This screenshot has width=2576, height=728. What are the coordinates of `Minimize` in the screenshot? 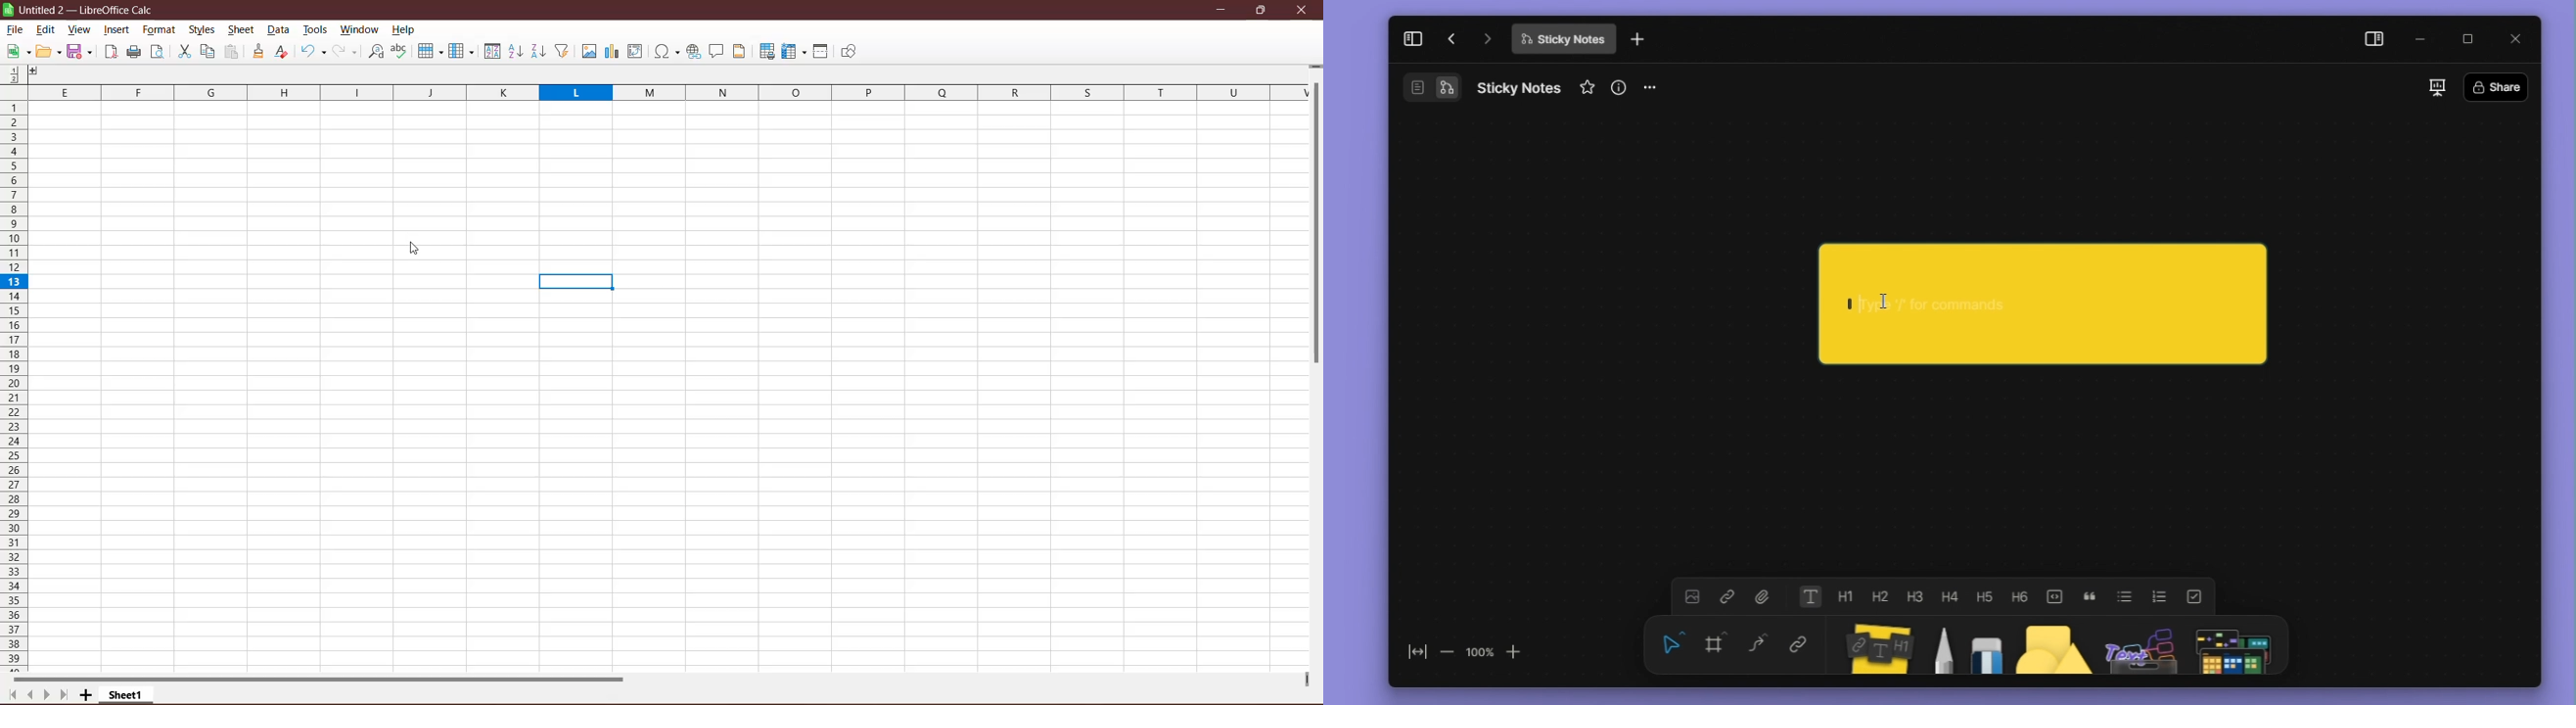 It's located at (1223, 10).